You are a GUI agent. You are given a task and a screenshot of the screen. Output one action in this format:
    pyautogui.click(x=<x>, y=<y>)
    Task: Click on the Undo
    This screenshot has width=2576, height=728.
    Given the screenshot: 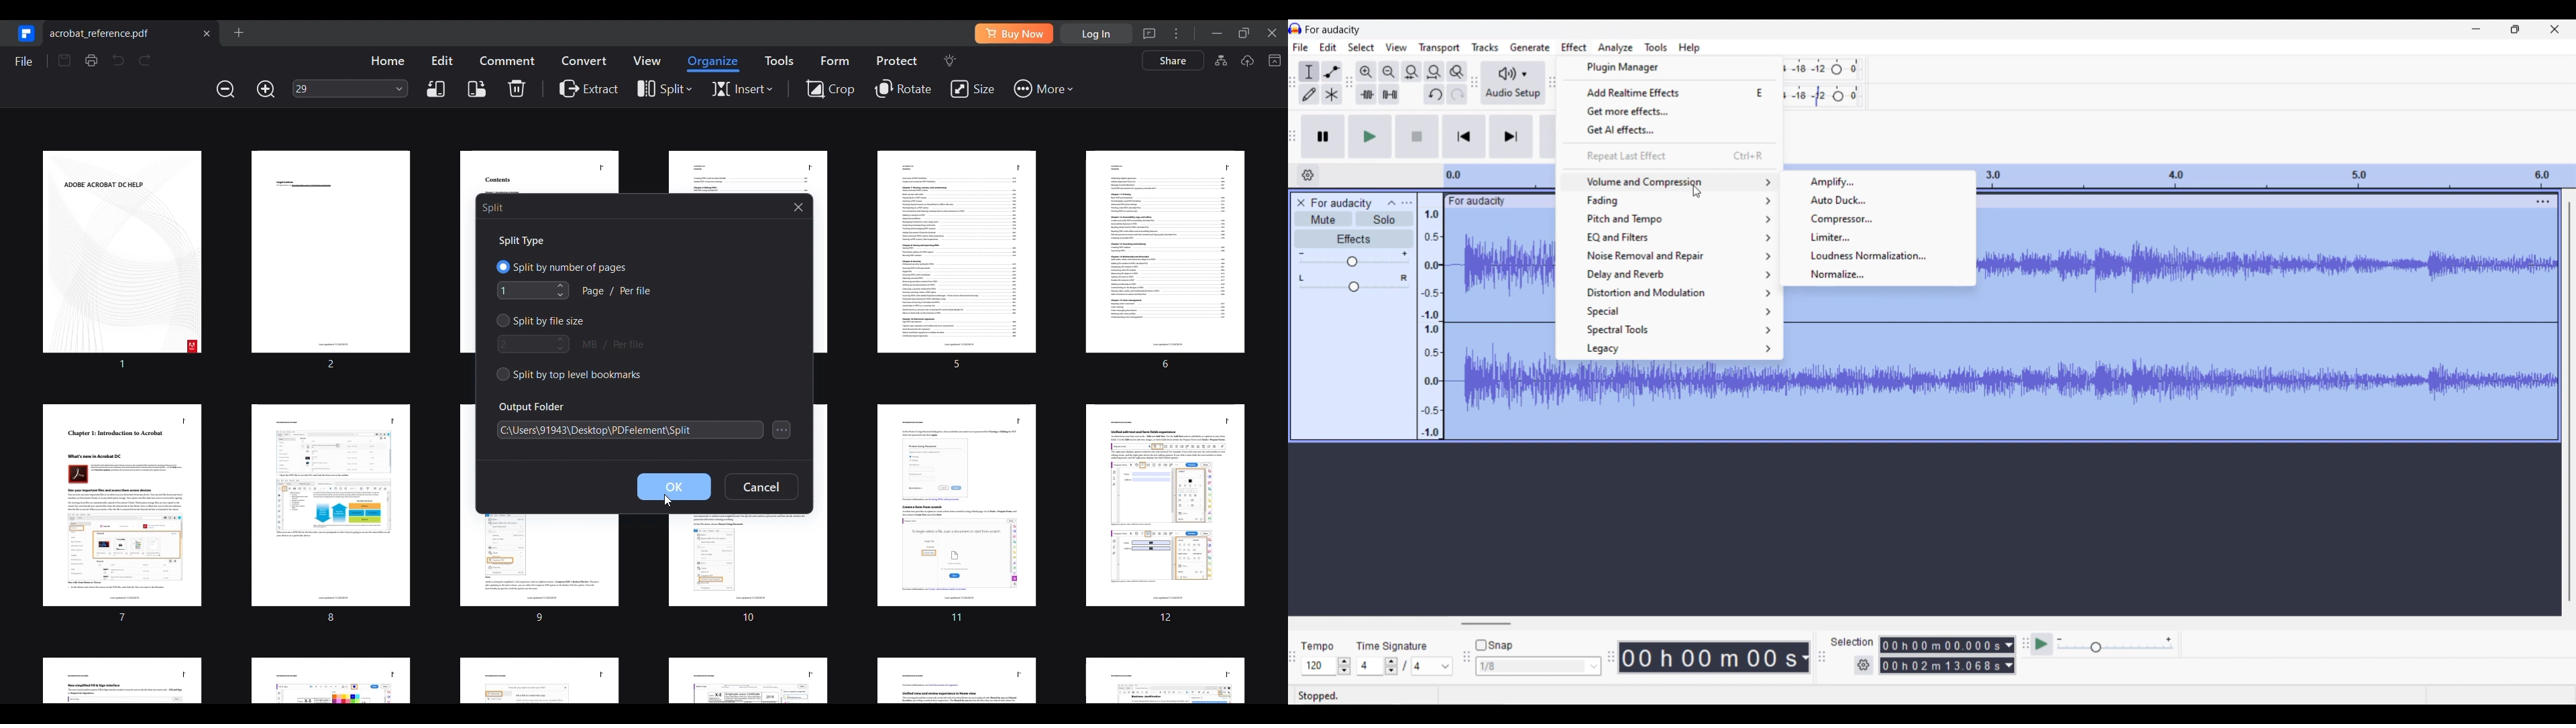 What is the action you would take?
    pyautogui.click(x=1434, y=94)
    